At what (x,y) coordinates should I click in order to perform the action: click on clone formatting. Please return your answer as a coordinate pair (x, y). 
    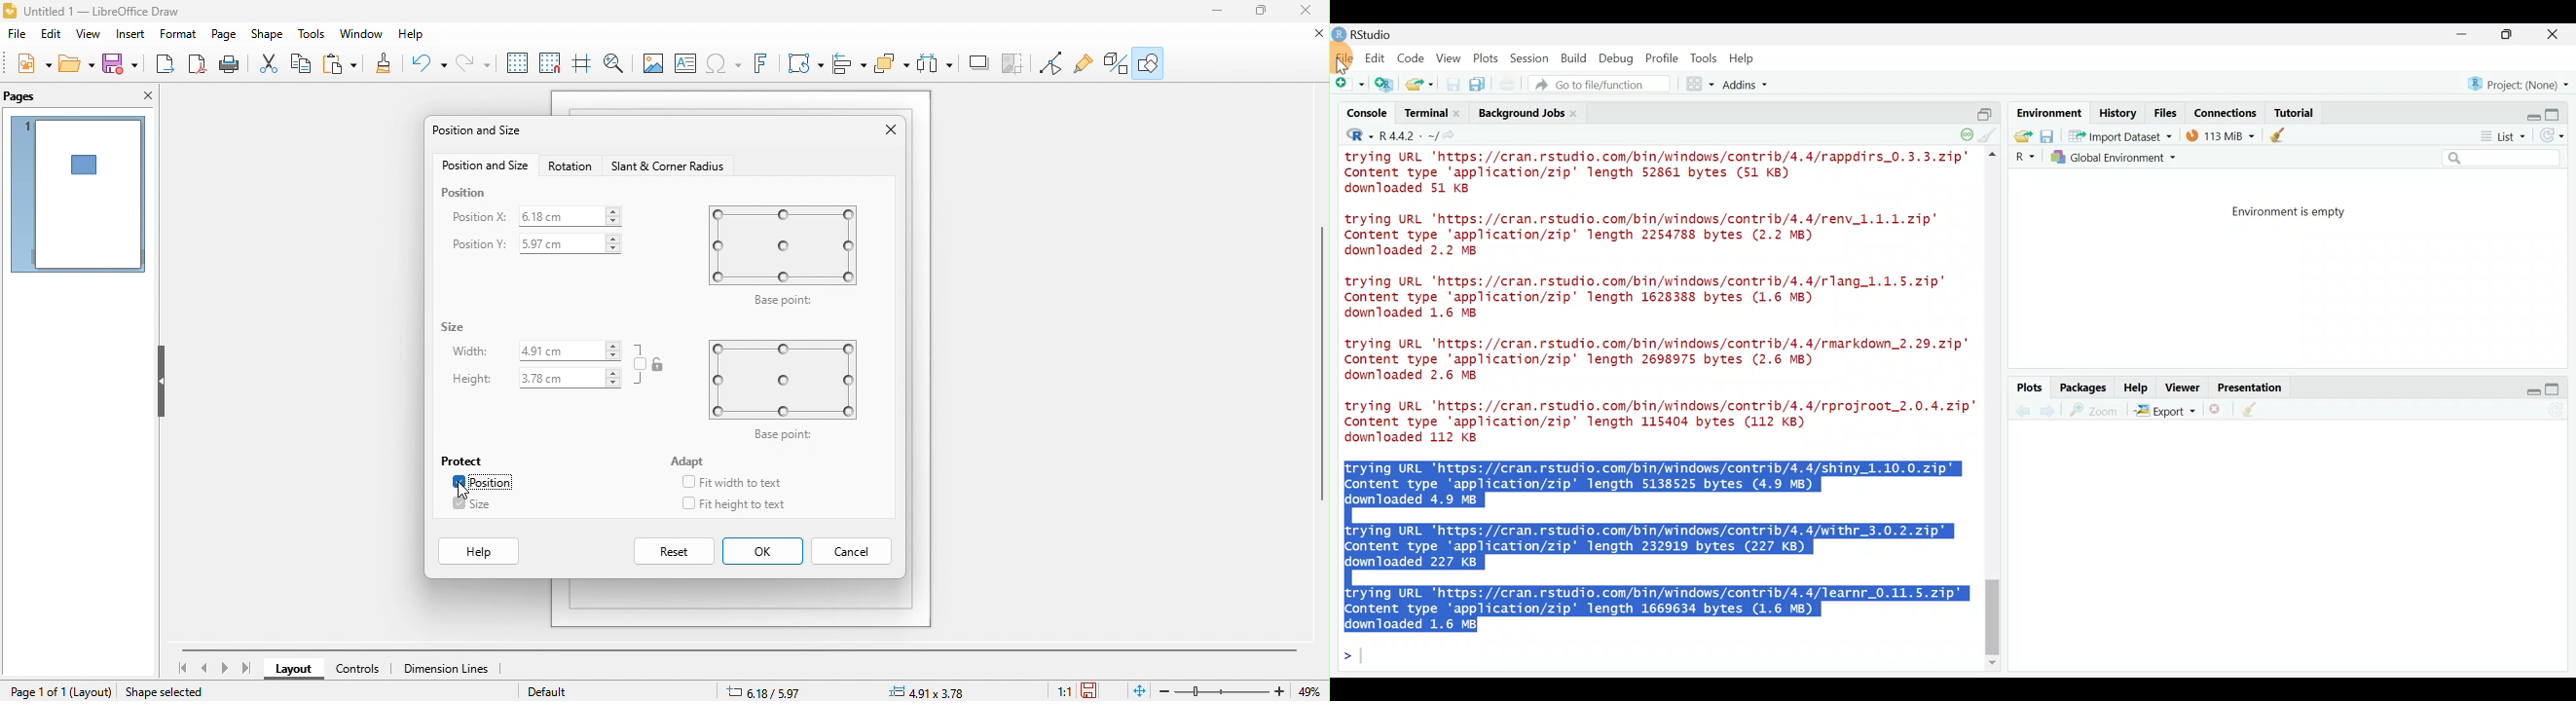
    Looking at the image, I should click on (387, 64).